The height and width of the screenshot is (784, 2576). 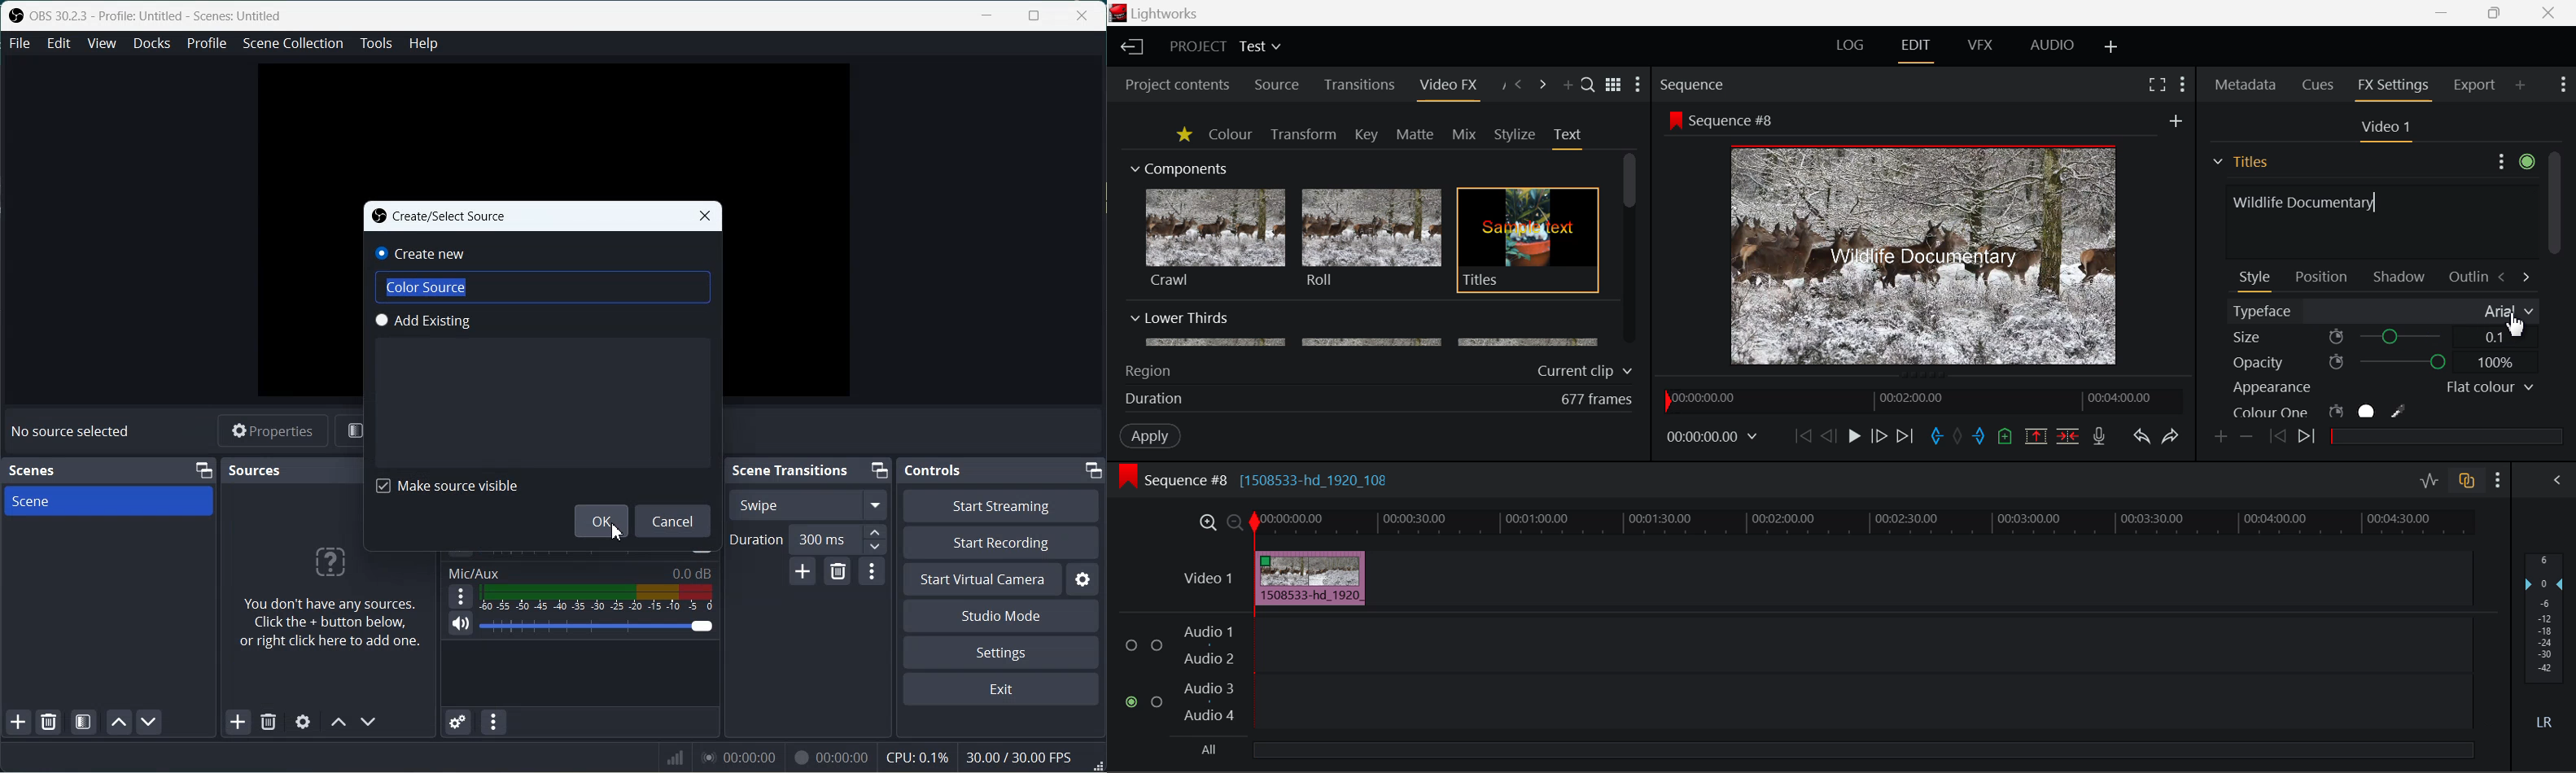 What do you see at coordinates (2036, 436) in the screenshot?
I see `Remove Marked Section` at bounding box center [2036, 436].